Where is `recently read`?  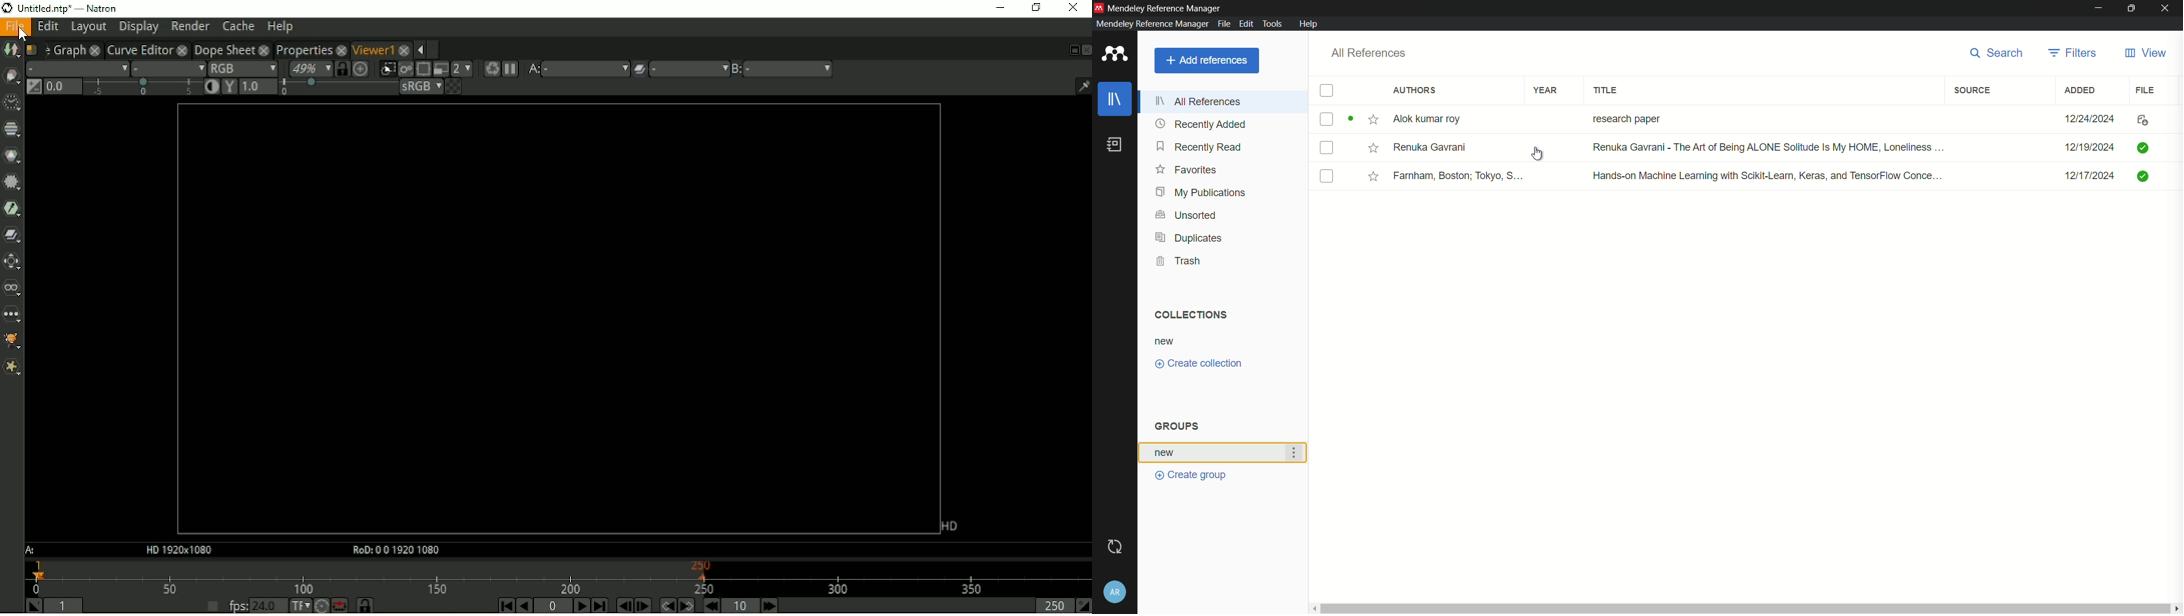 recently read is located at coordinates (1200, 148).